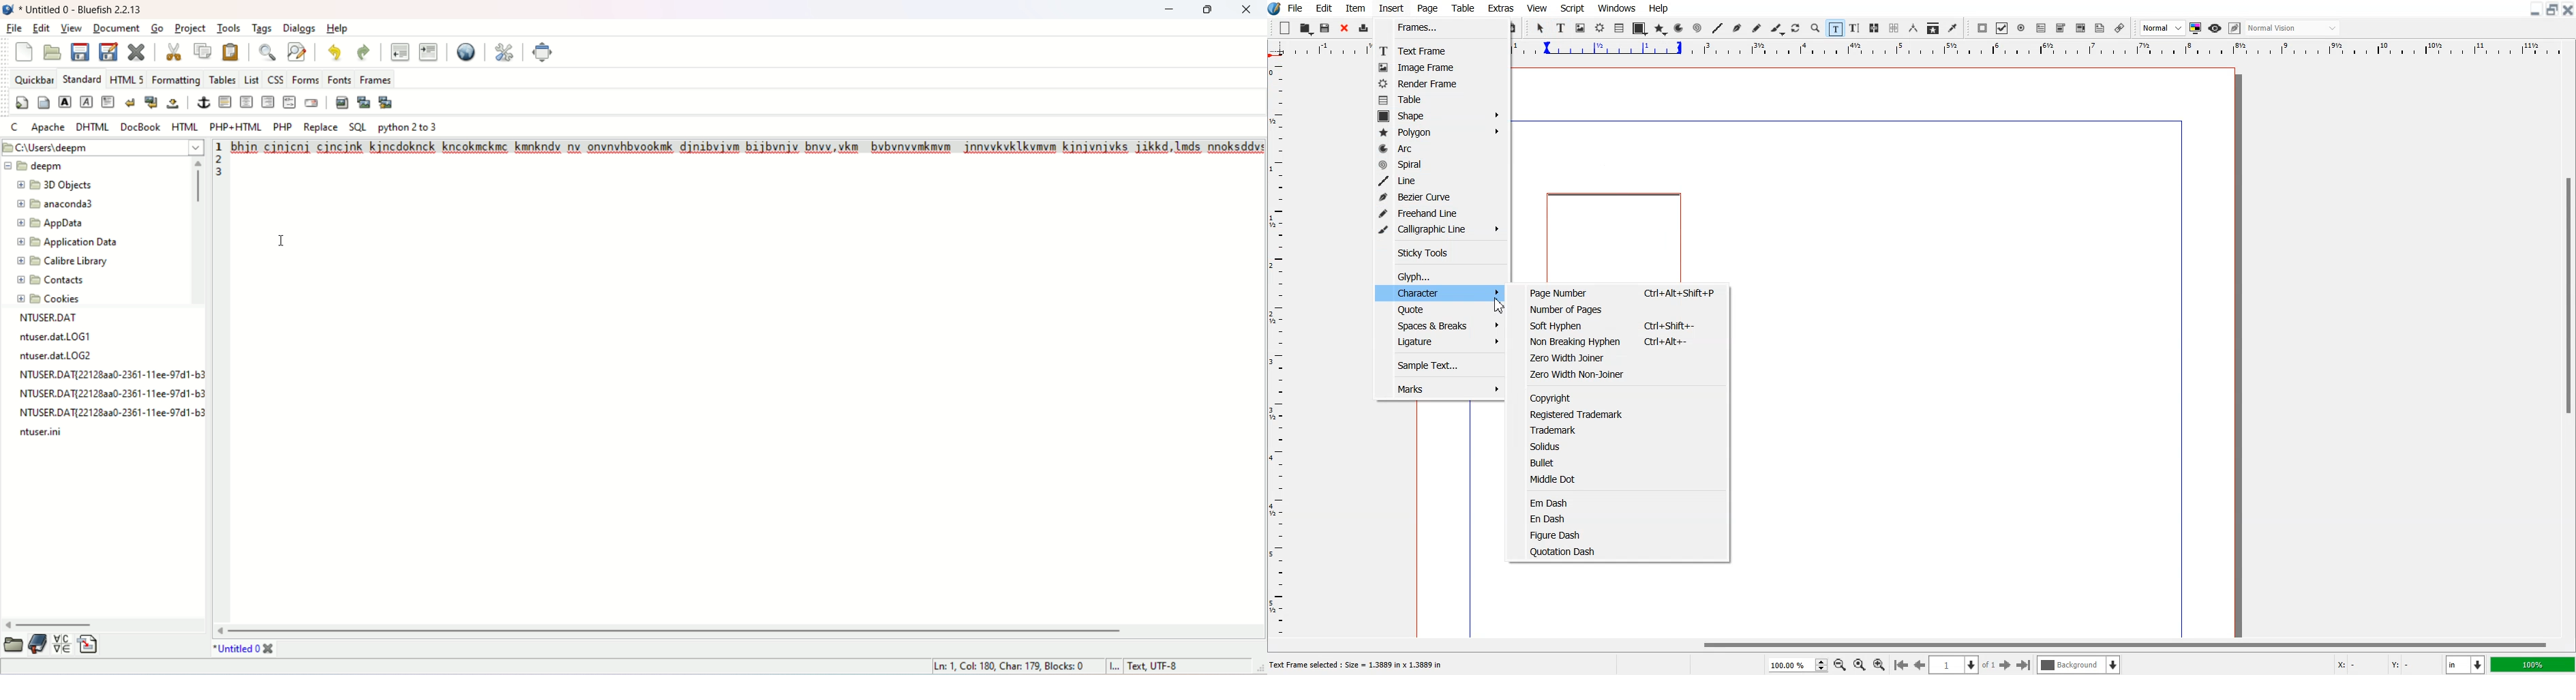  What do you see at coordinates (389, 102) in the screenshot?
I see `multi thumbnail` at bounding box center [389, 102].